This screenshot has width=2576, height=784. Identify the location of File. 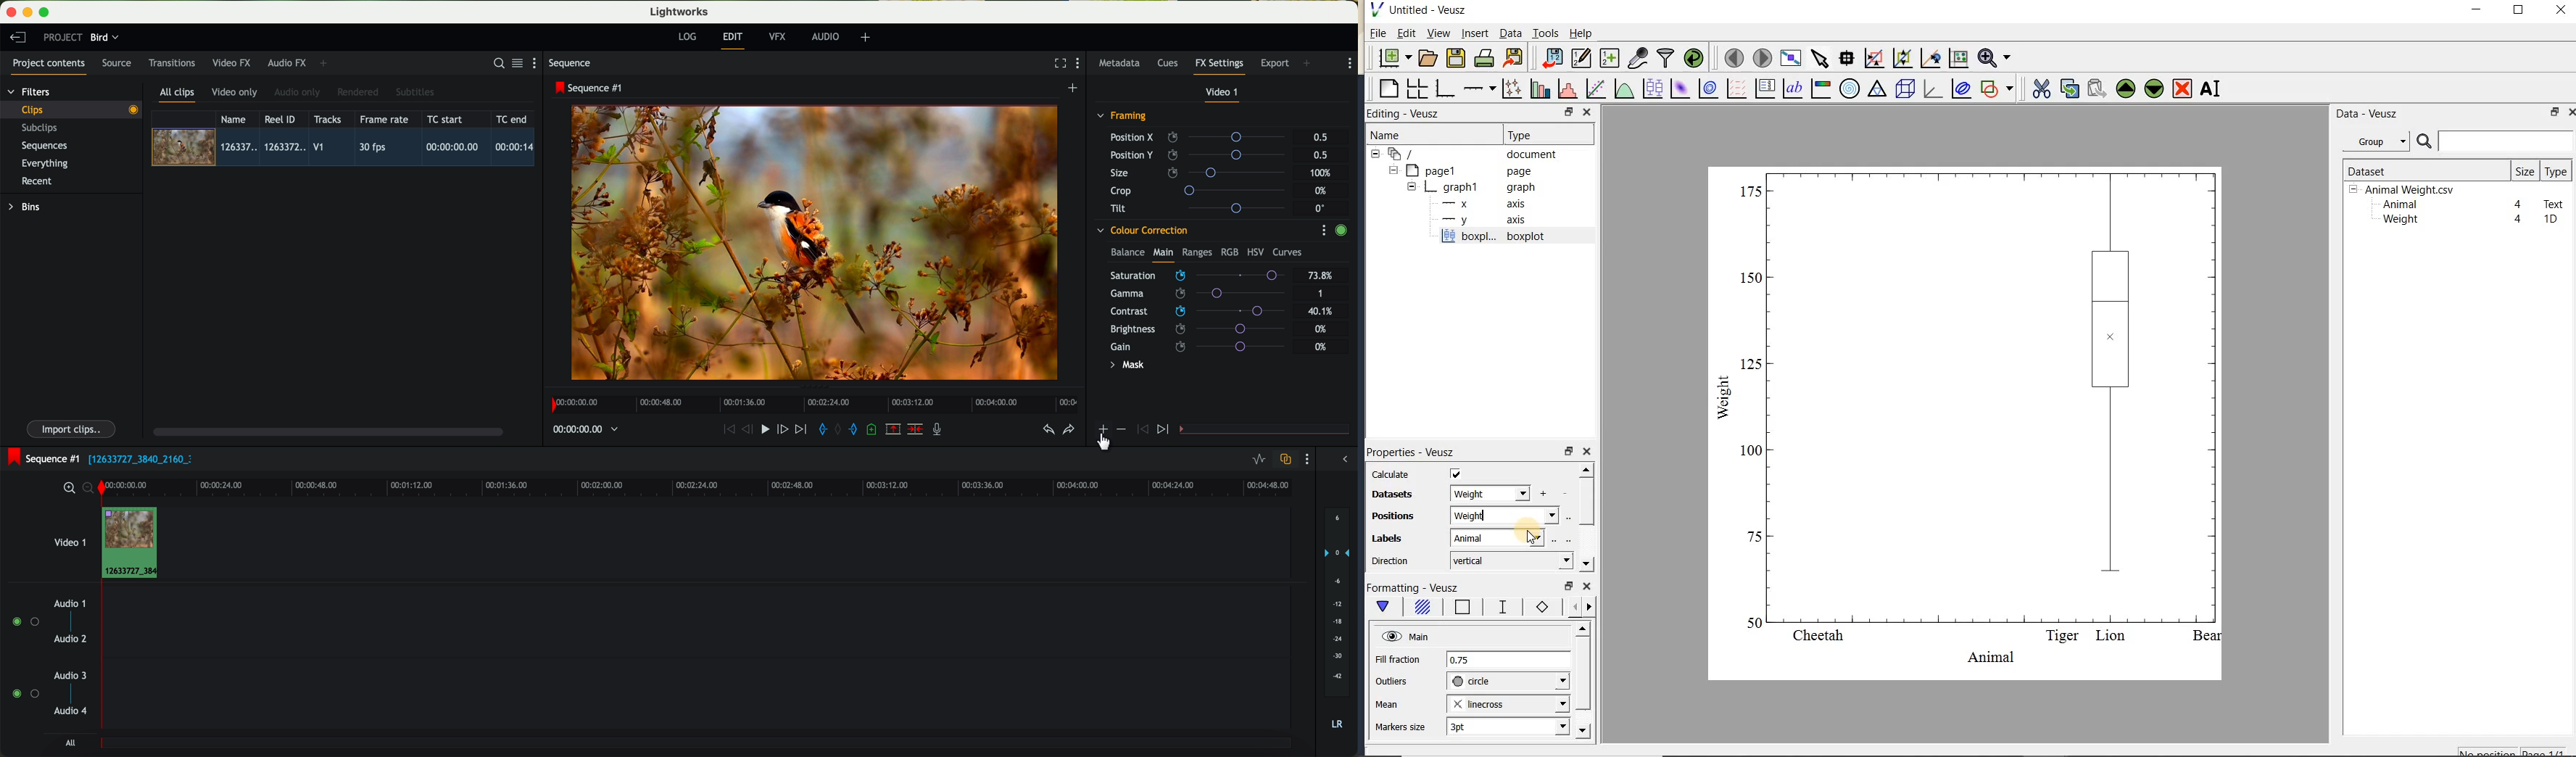
(1378, 33).